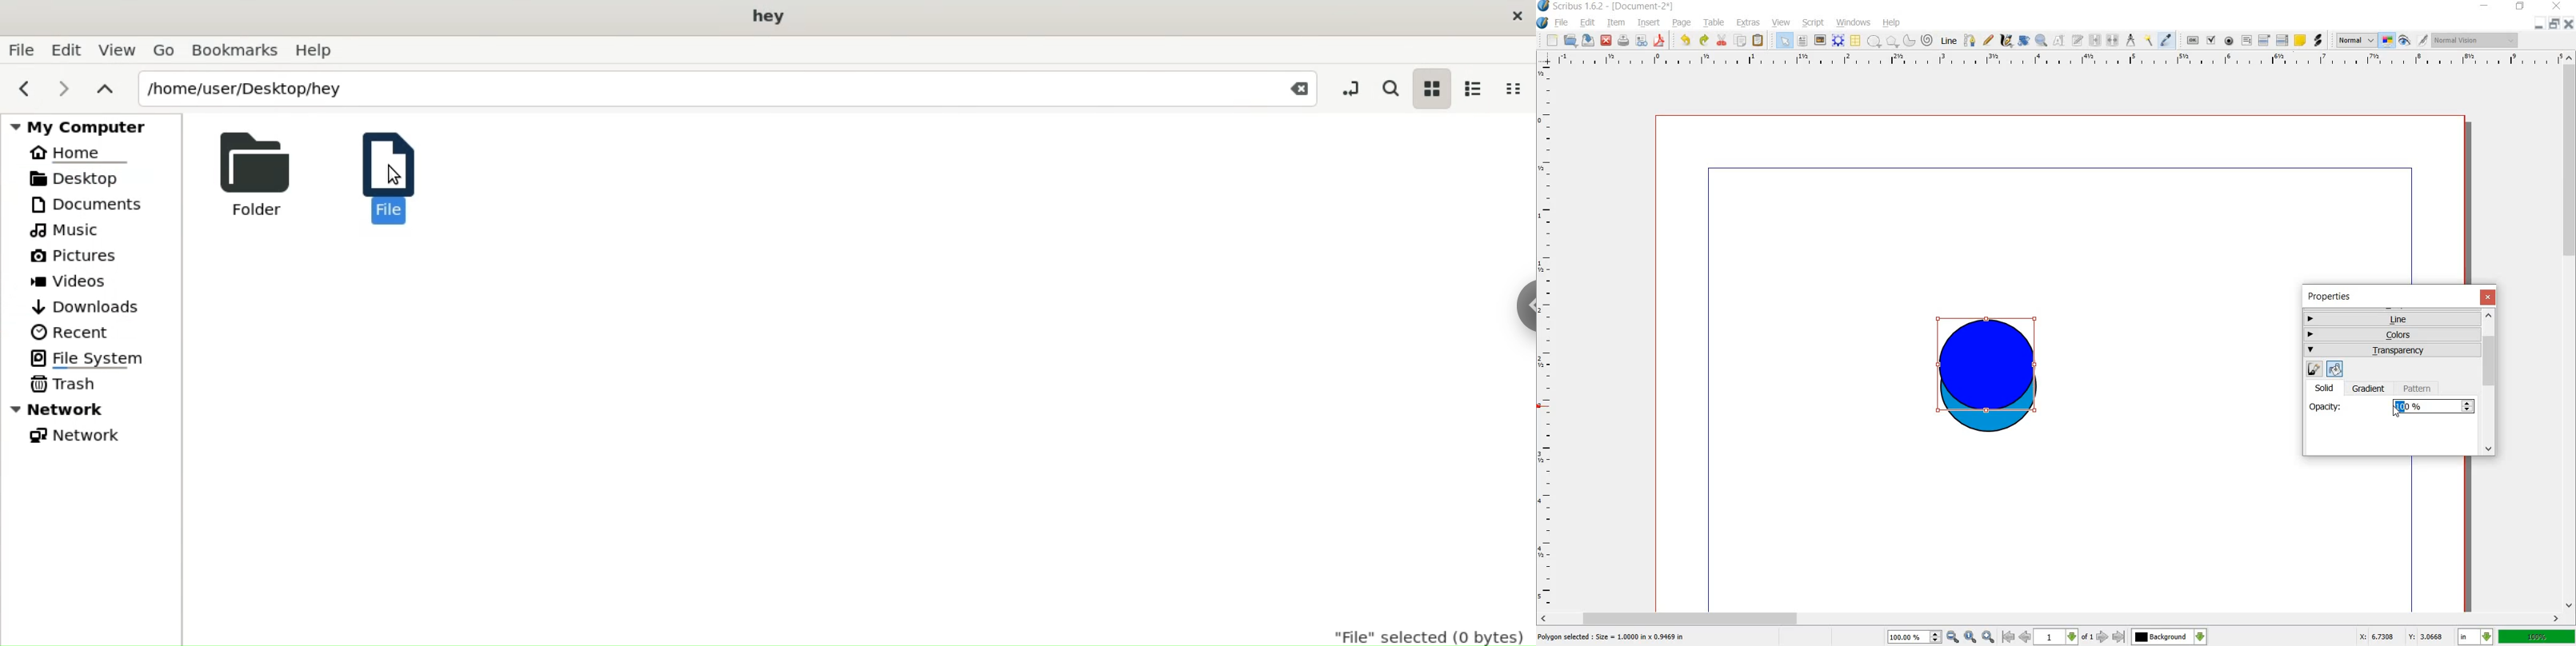 This screenshot has height=672, width=2576. I want to click on preflight verifier, so click(1642, 41).